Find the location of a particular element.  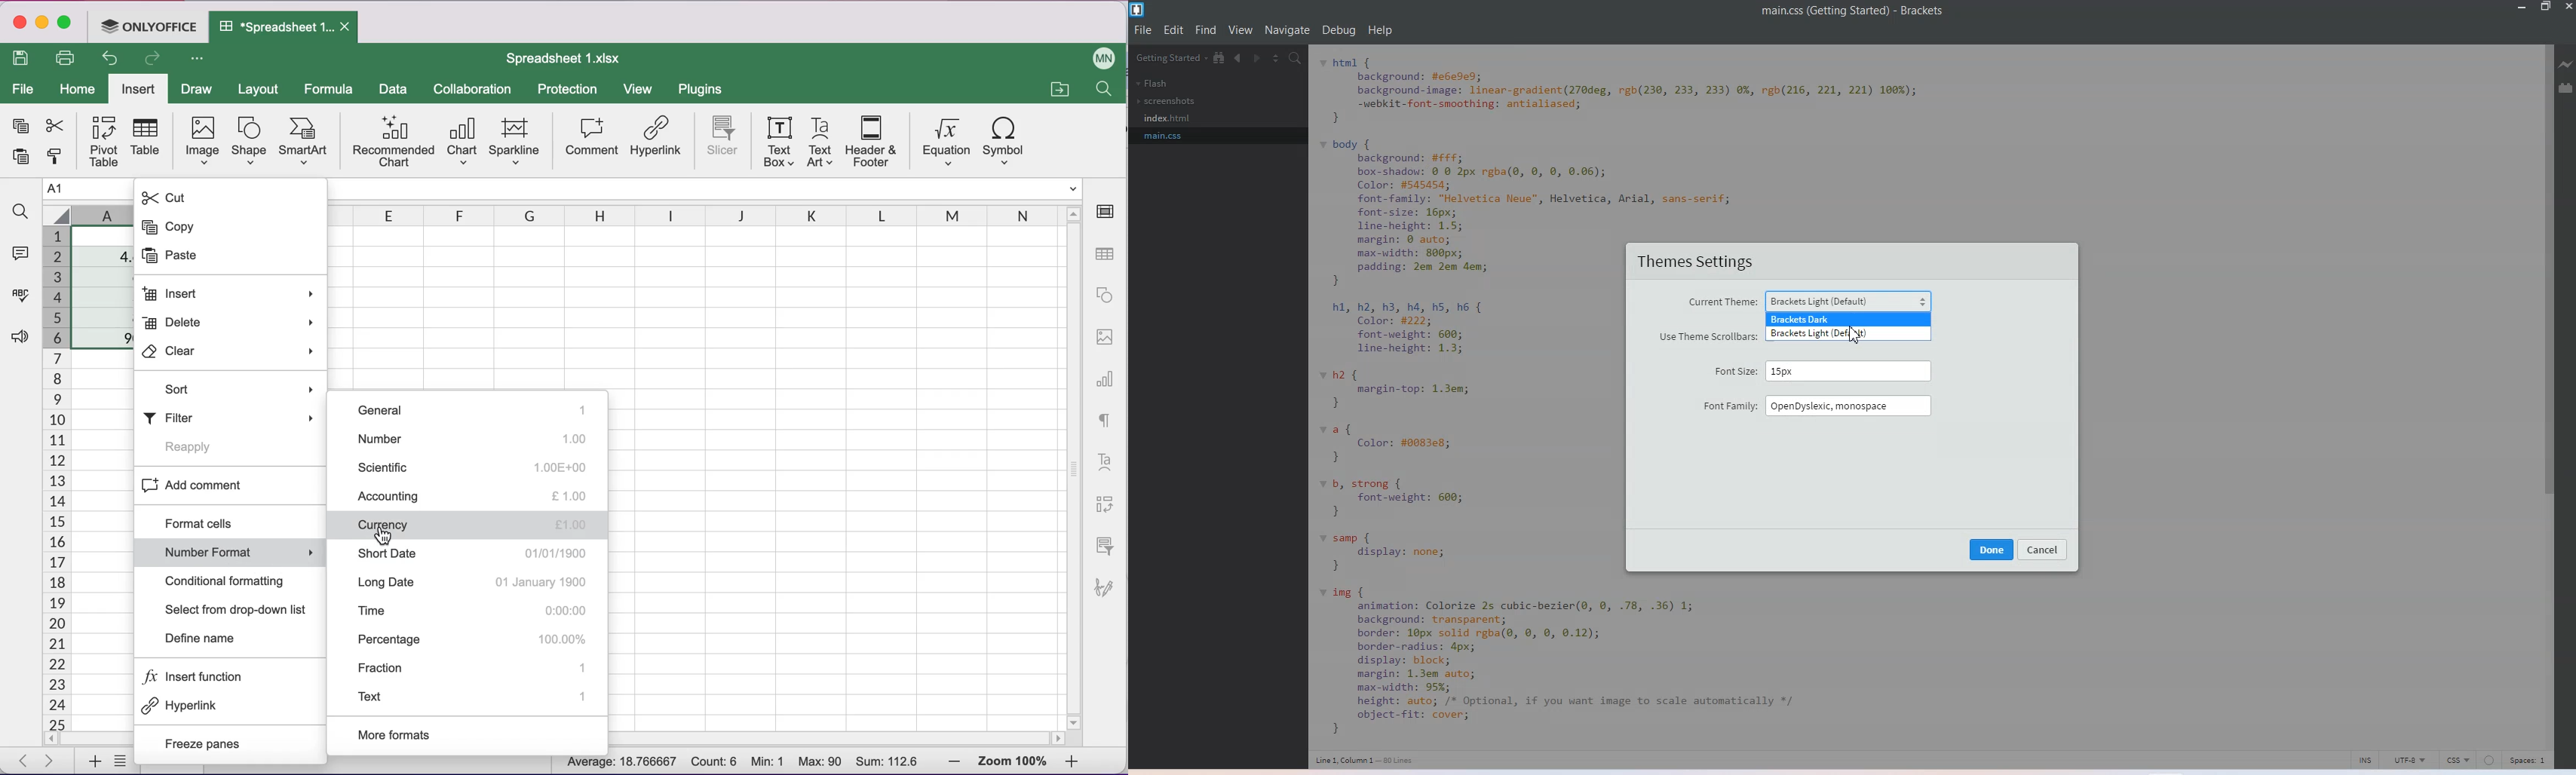

paste is located at coordinates (20, 159).